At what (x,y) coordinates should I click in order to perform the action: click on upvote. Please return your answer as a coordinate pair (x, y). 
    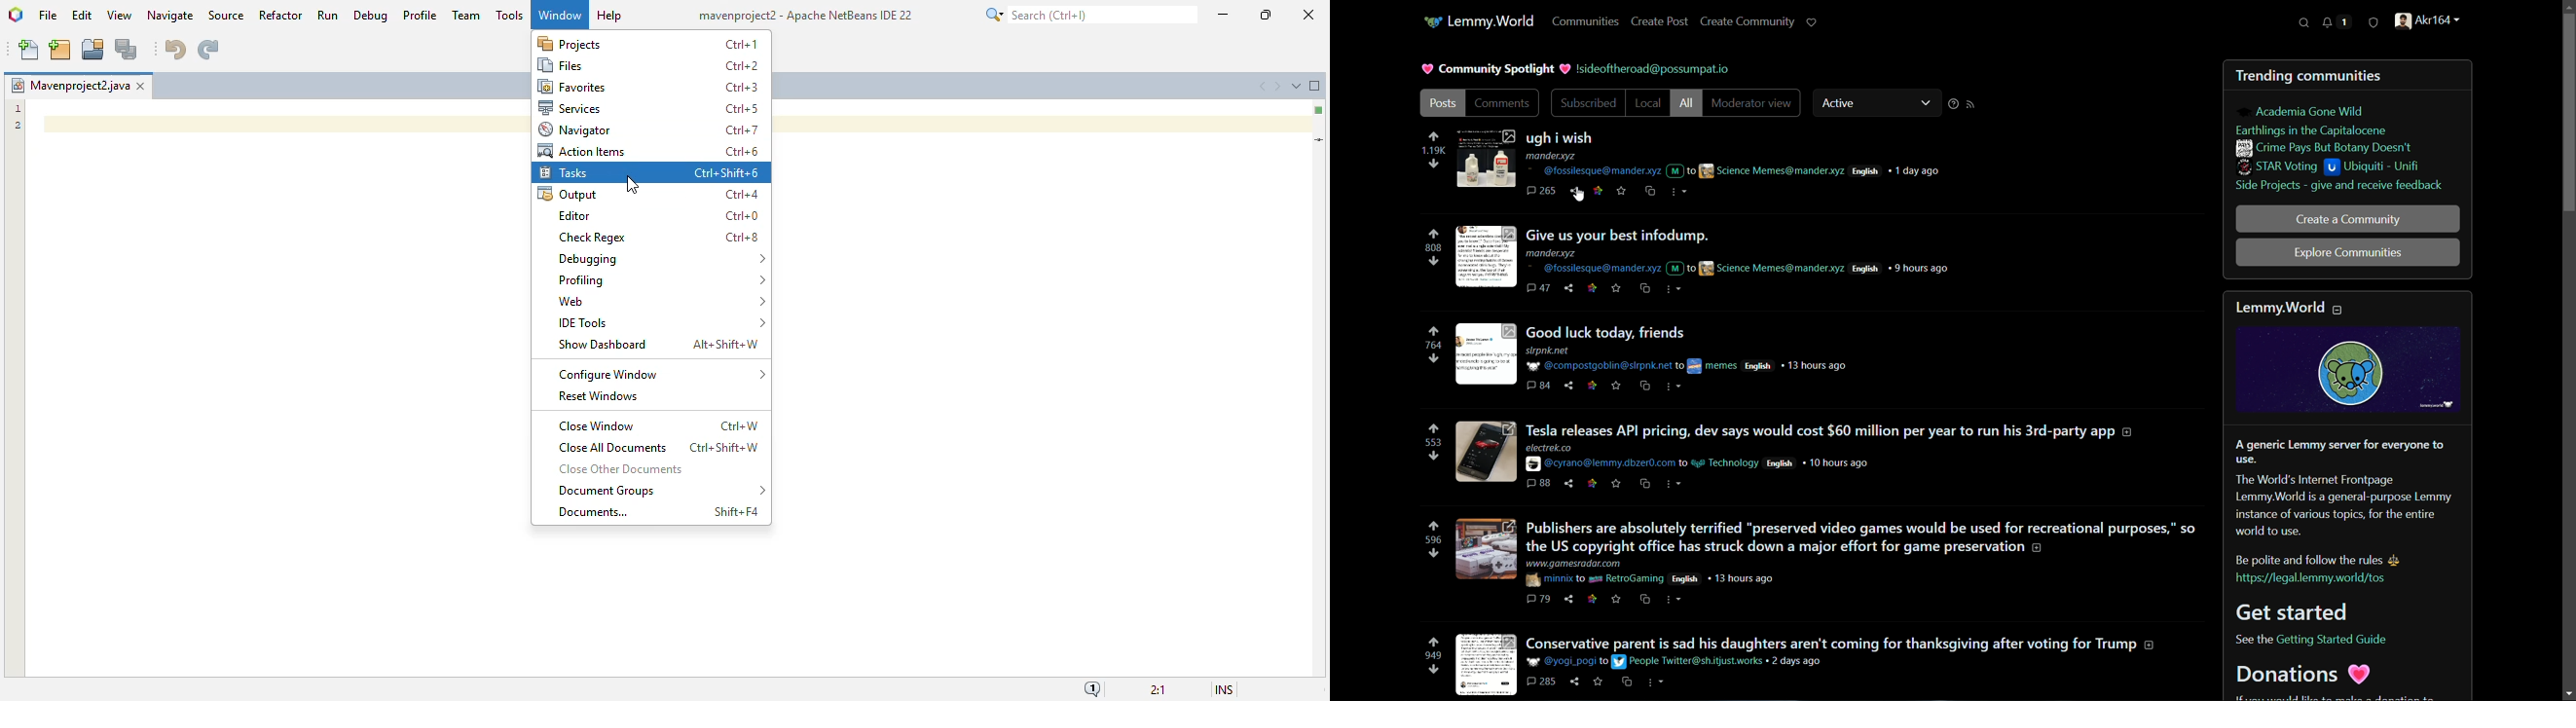
    Looking at the image, I should click on (1434, 643).